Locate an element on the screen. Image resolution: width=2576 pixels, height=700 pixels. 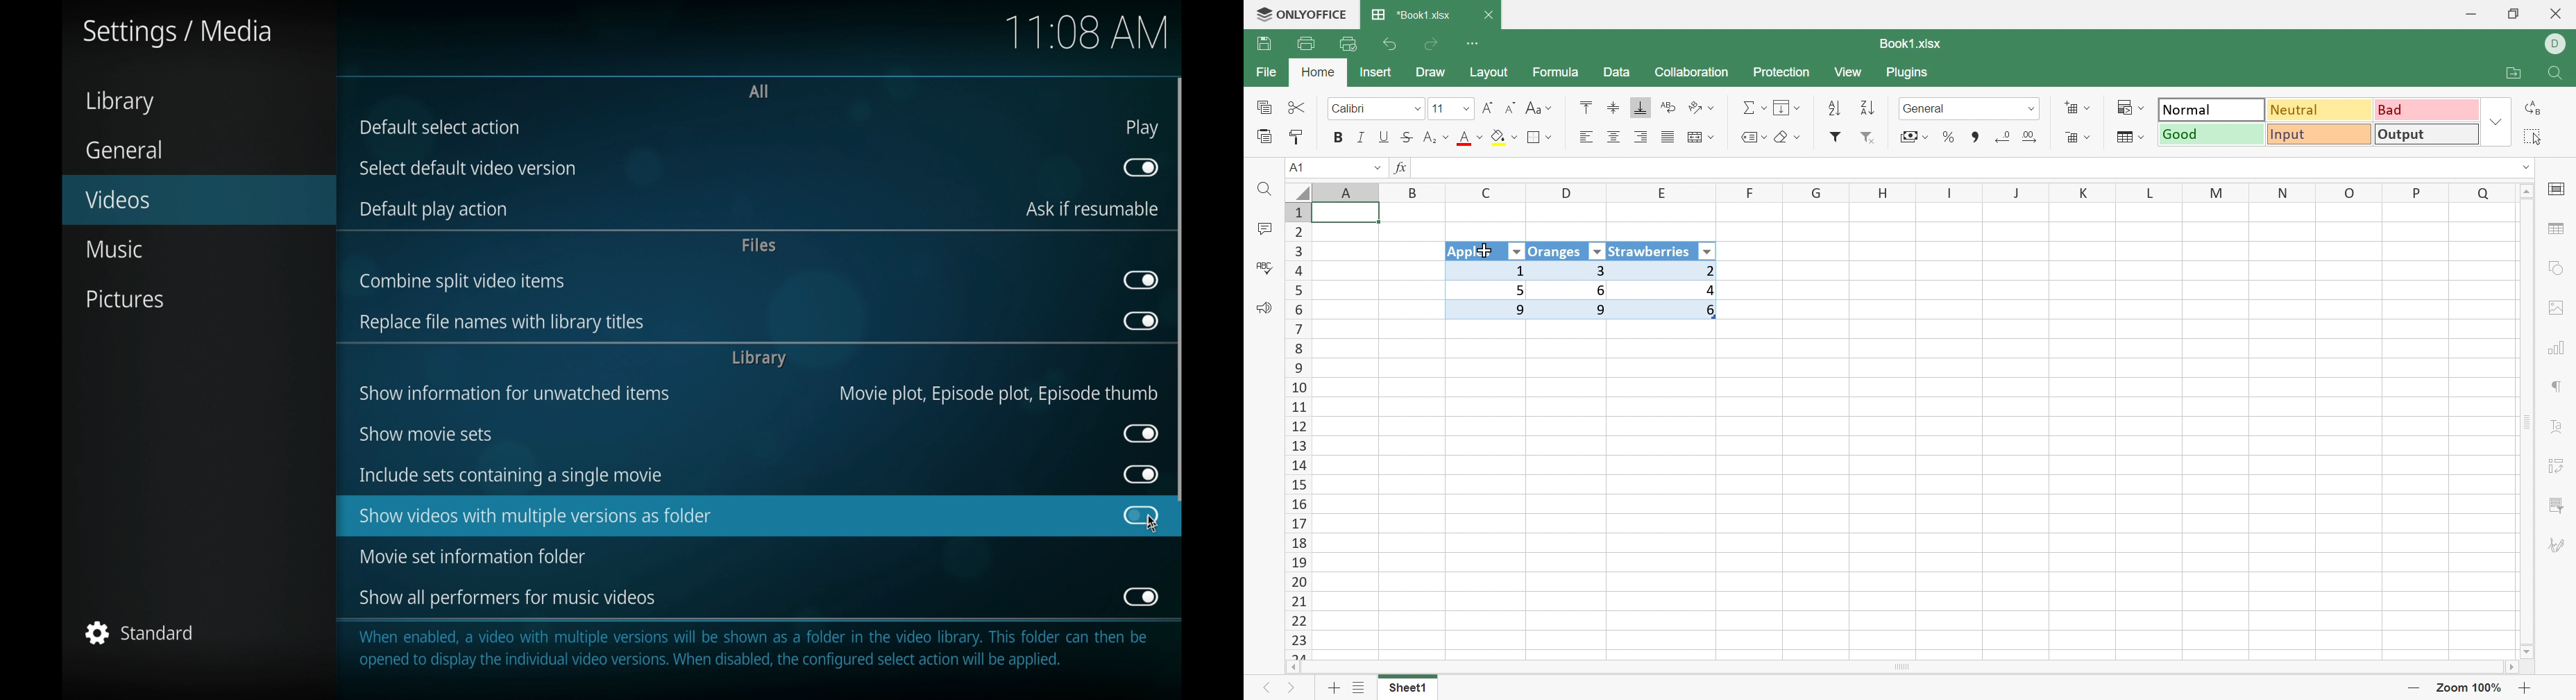
Filter is located at coordinates (1836, 137).